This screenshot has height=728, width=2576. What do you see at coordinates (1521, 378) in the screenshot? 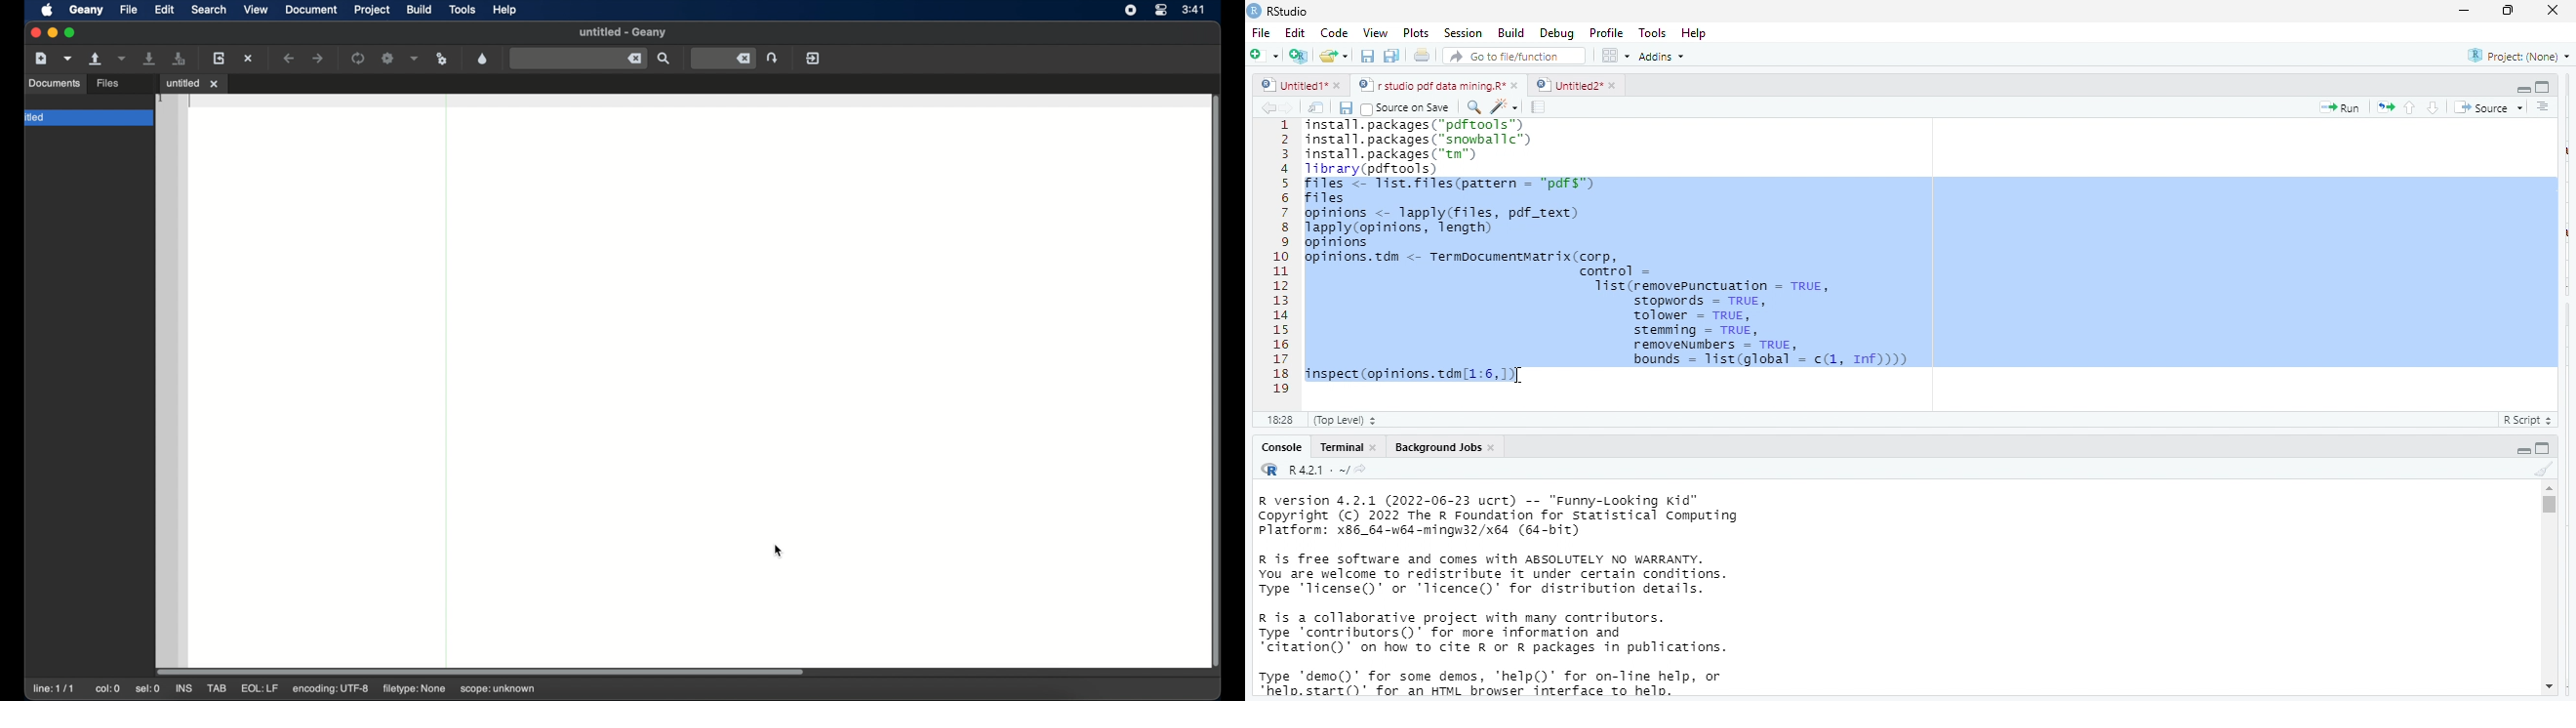
I see `cursor movement` at bounding box center [1521, 378].